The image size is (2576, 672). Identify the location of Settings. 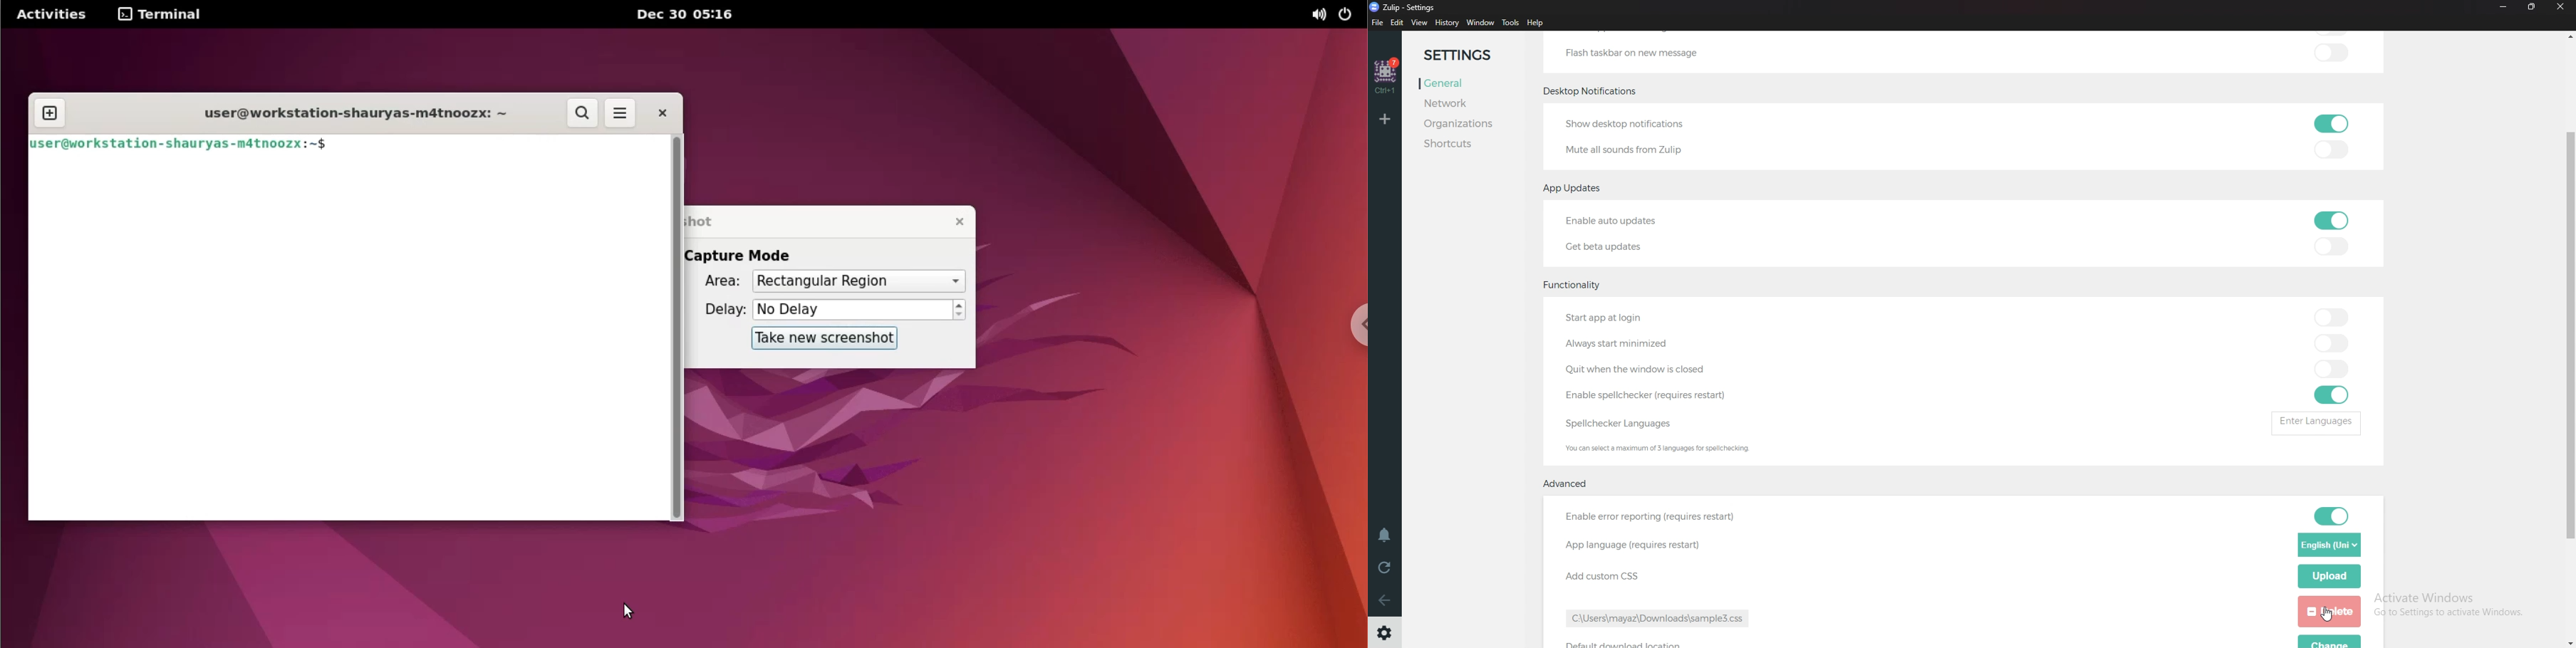
(1467, 55).